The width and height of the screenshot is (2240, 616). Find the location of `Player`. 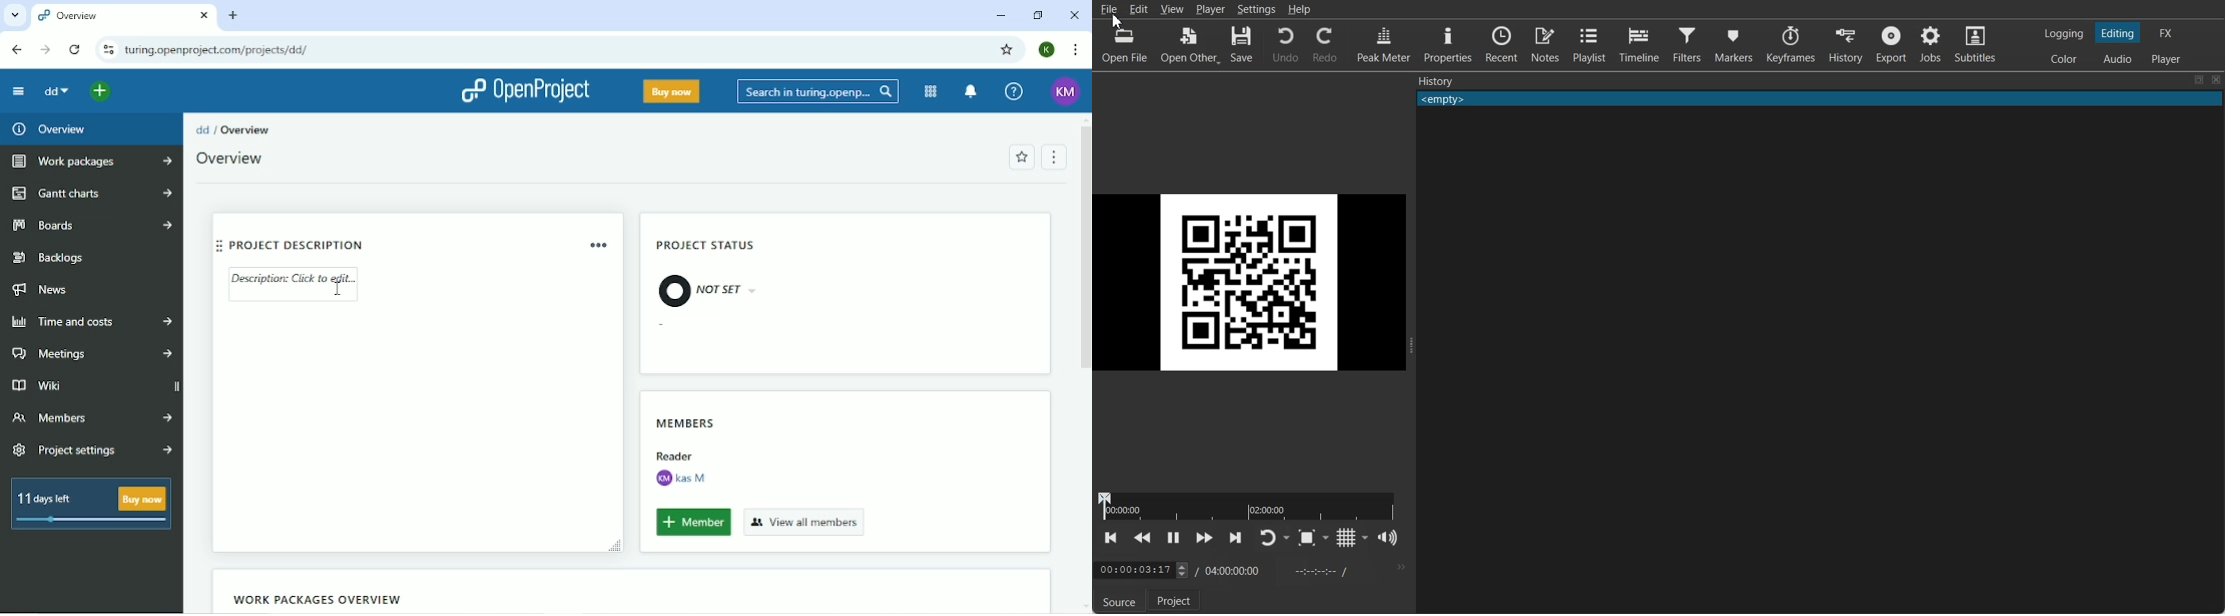

Player is located at coordinates (1212, 10).